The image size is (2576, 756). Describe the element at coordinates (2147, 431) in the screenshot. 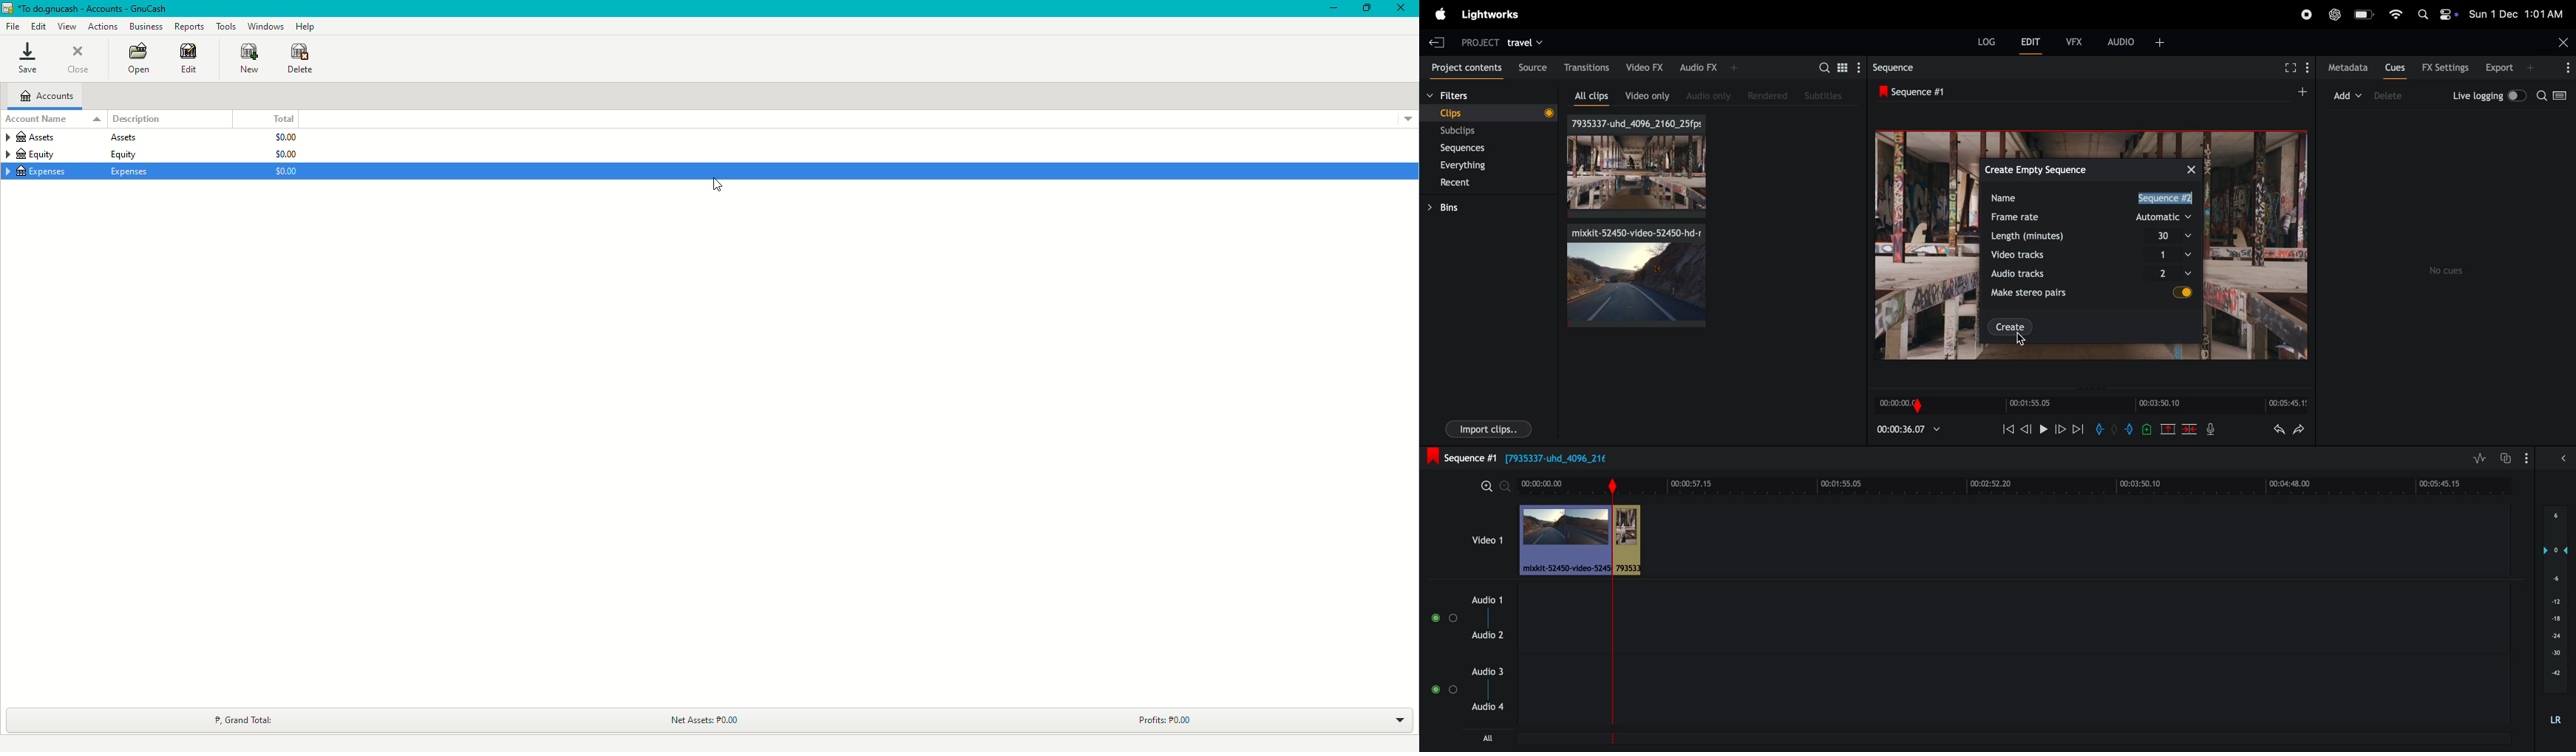

I see `add cue to current position` at that location.